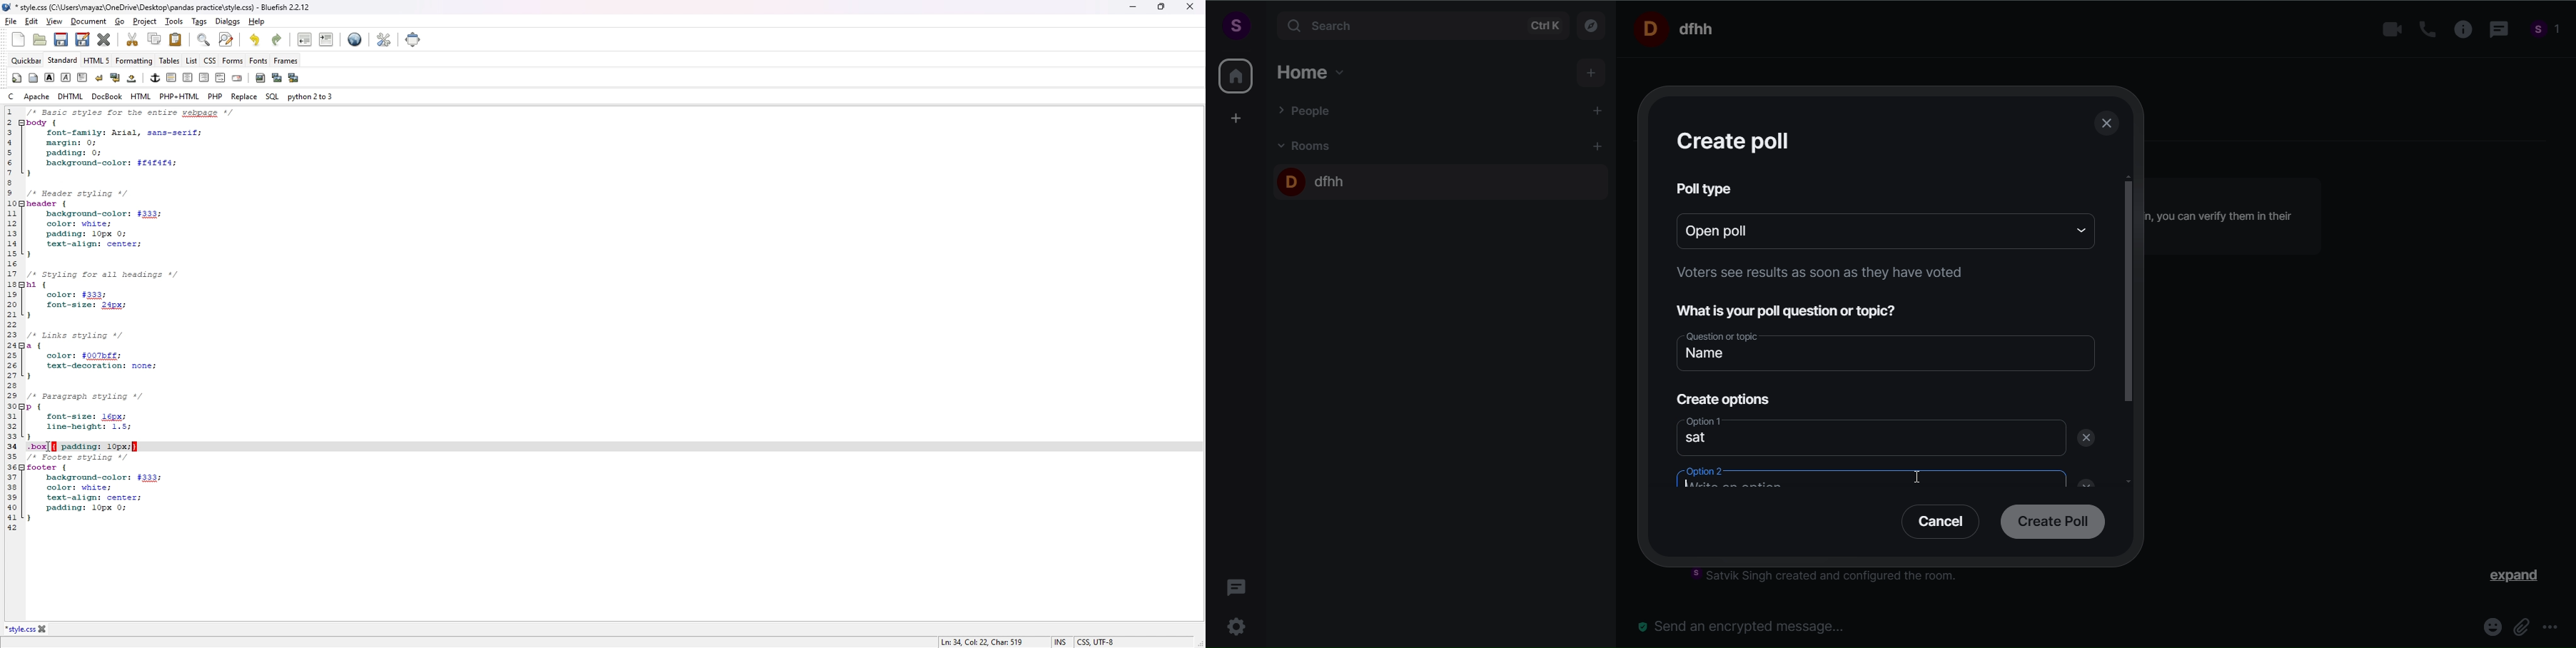 The width and height of the screenshot is (2576, 672). I want to click on anchor, so click(156, 78).